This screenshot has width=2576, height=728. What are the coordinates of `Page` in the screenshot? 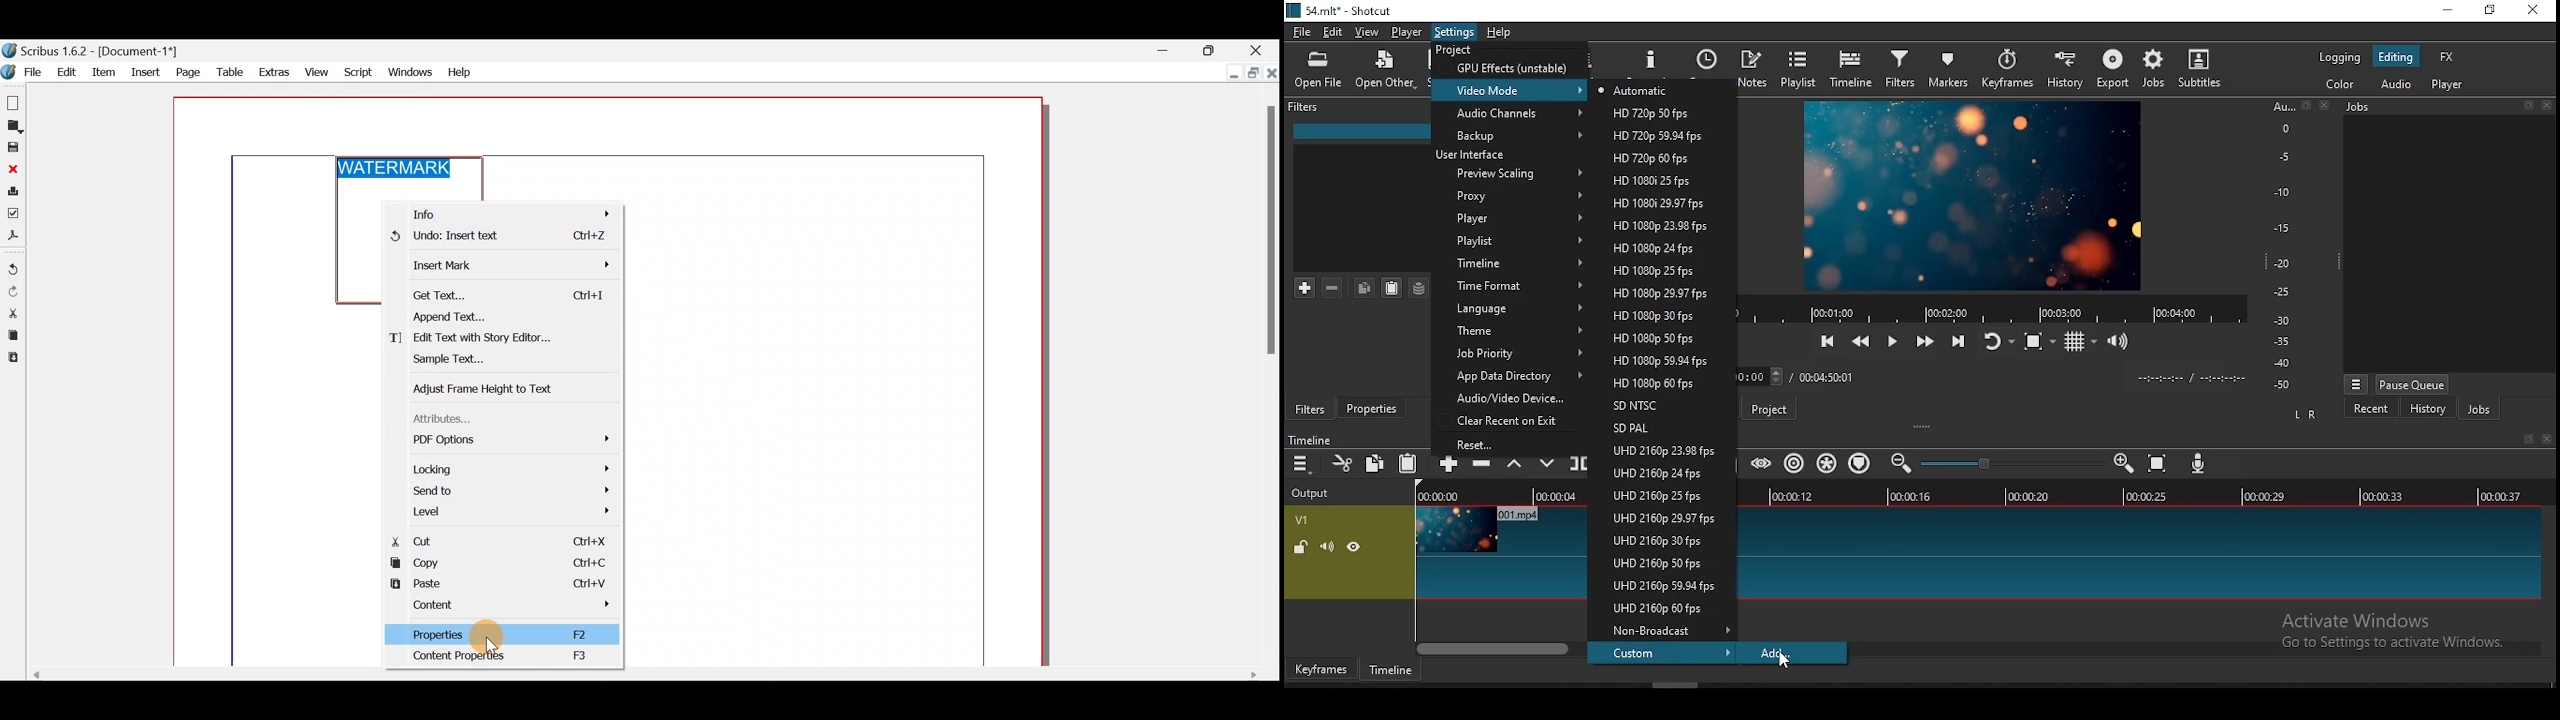 It's located at (186, 71).